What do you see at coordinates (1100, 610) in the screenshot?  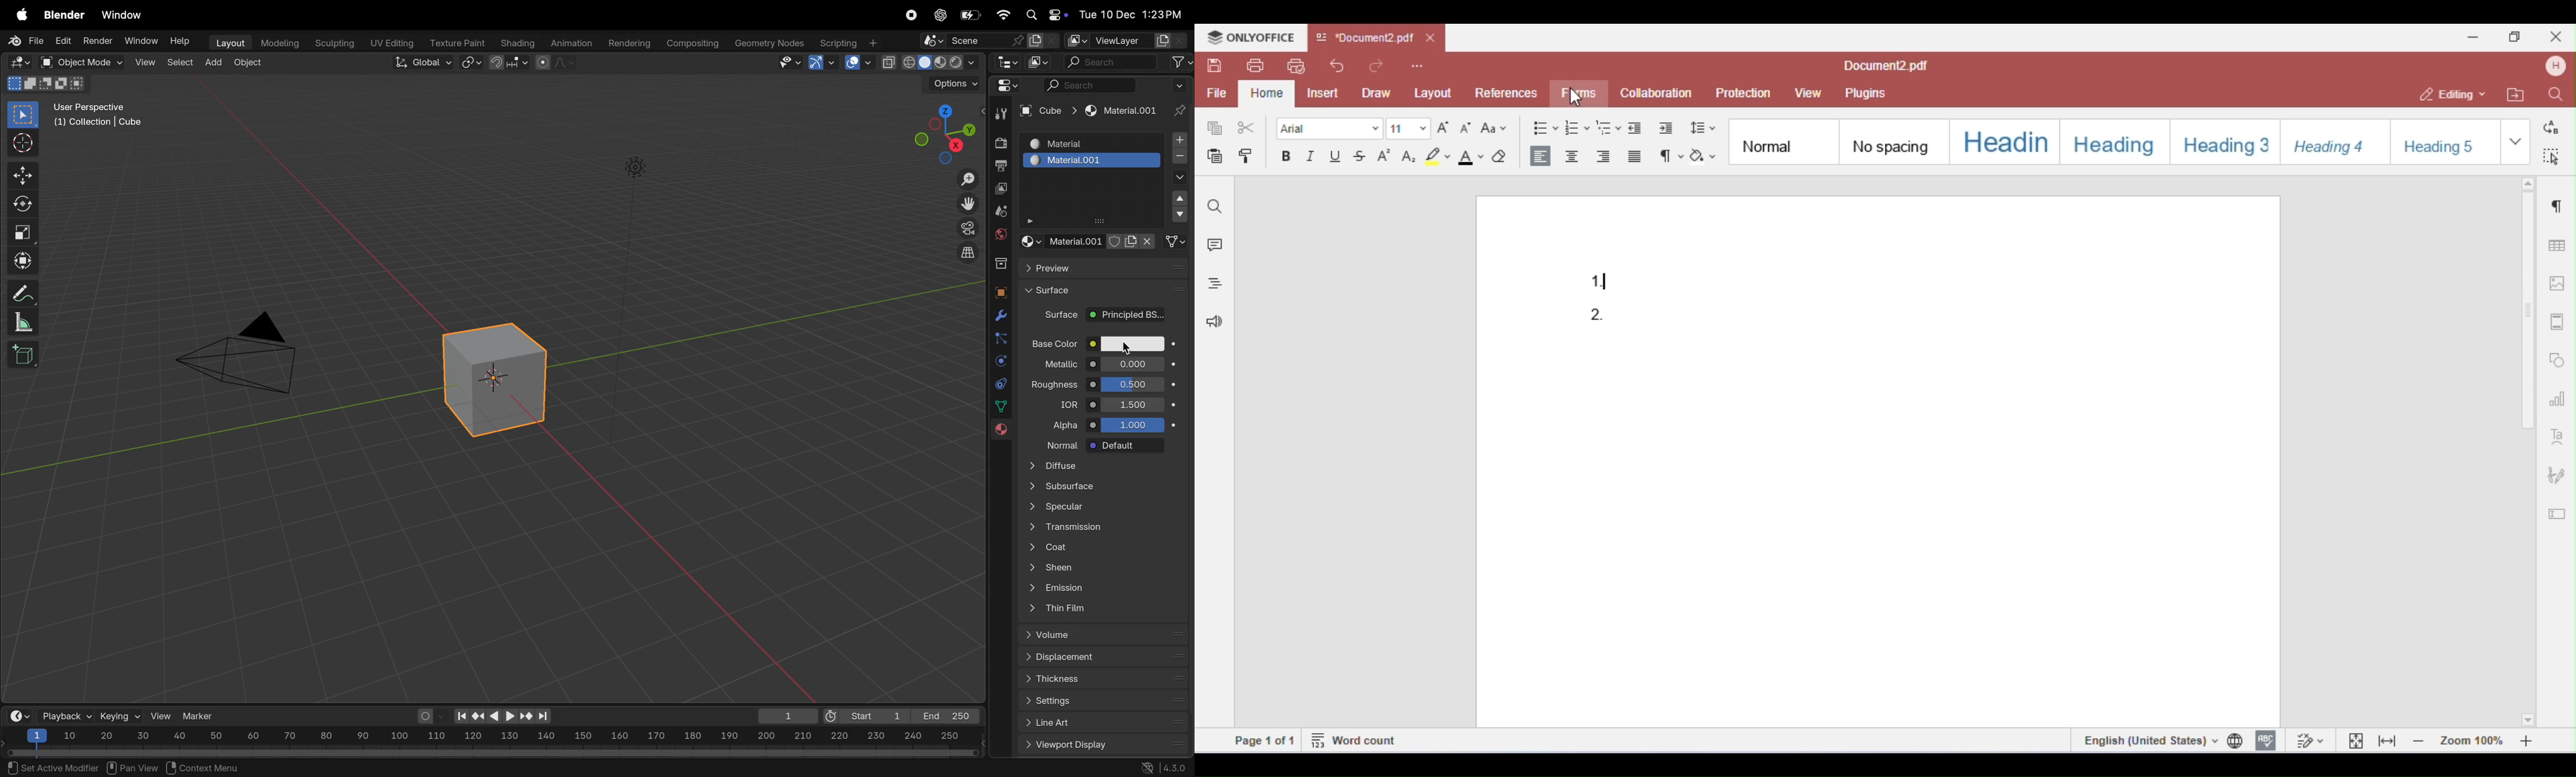 I see `thin film` at bounding box center [1100, 610].